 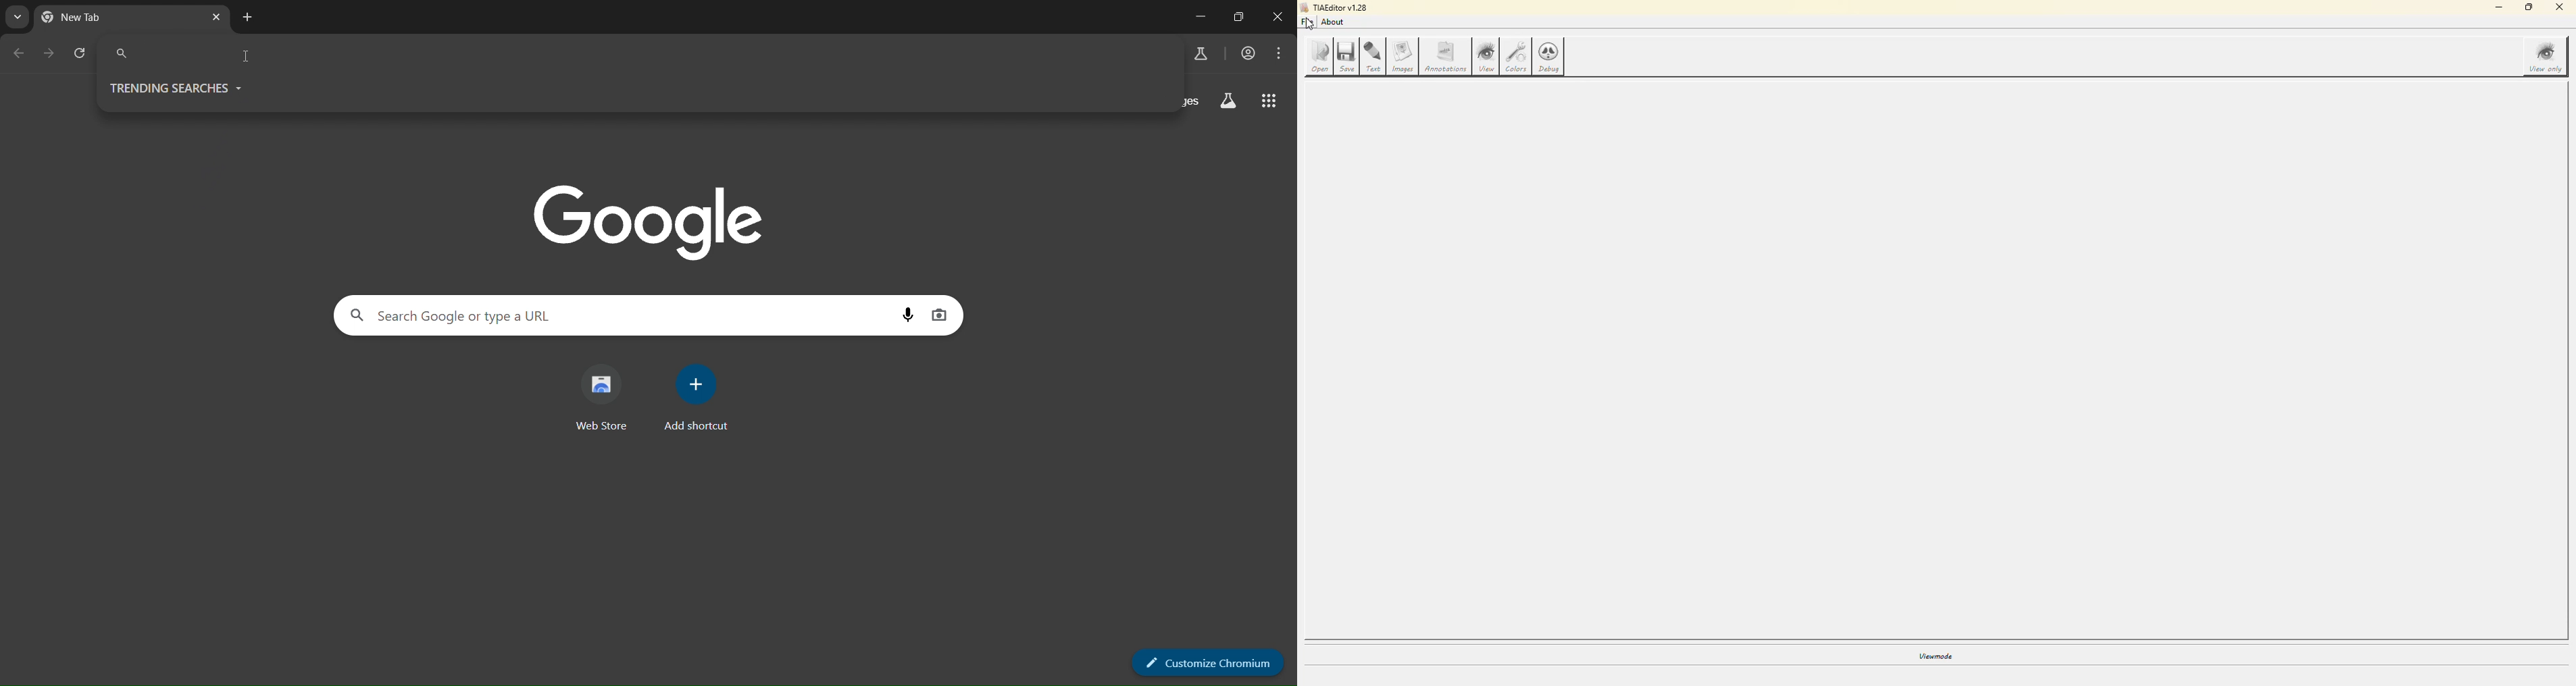 What do you see at coordinates (1205, 658) in the screenshot?
I see `customize chrome` at bounding box center [1205, 658].